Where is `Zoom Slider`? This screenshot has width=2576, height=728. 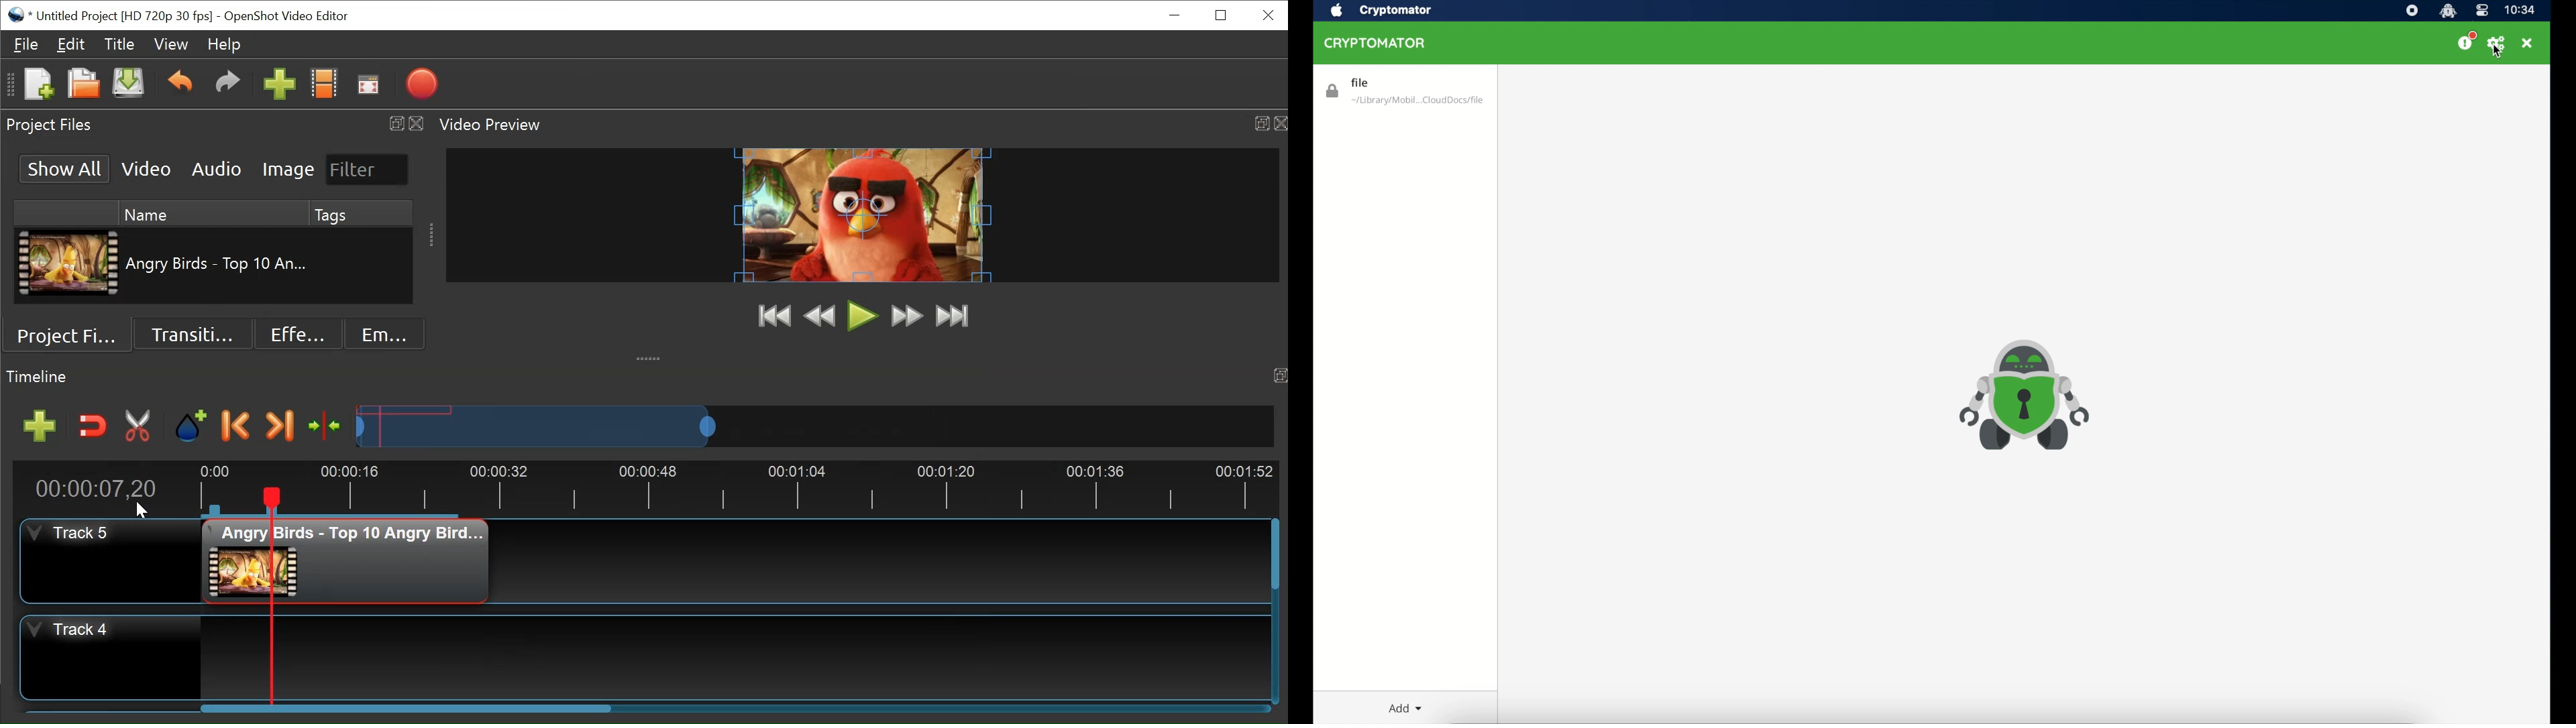 Zoom Slider is located at coordinates (815, 427).